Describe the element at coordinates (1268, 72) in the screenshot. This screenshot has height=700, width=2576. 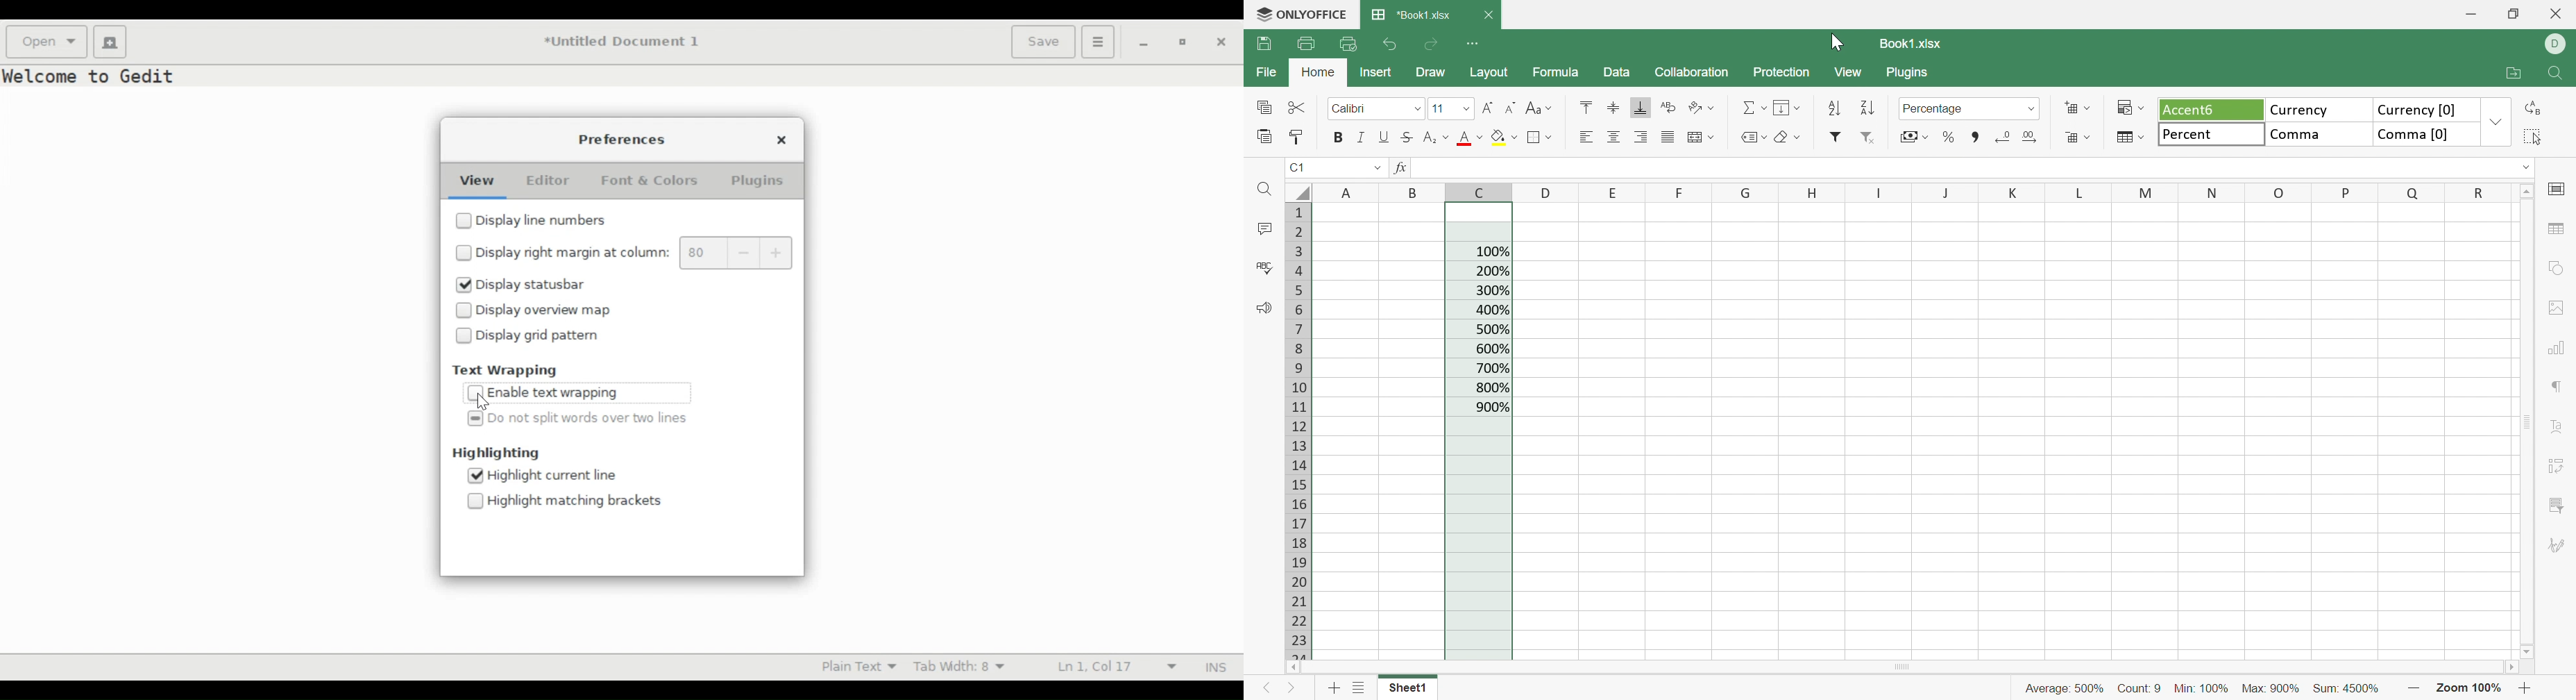
I see `File` at that location.